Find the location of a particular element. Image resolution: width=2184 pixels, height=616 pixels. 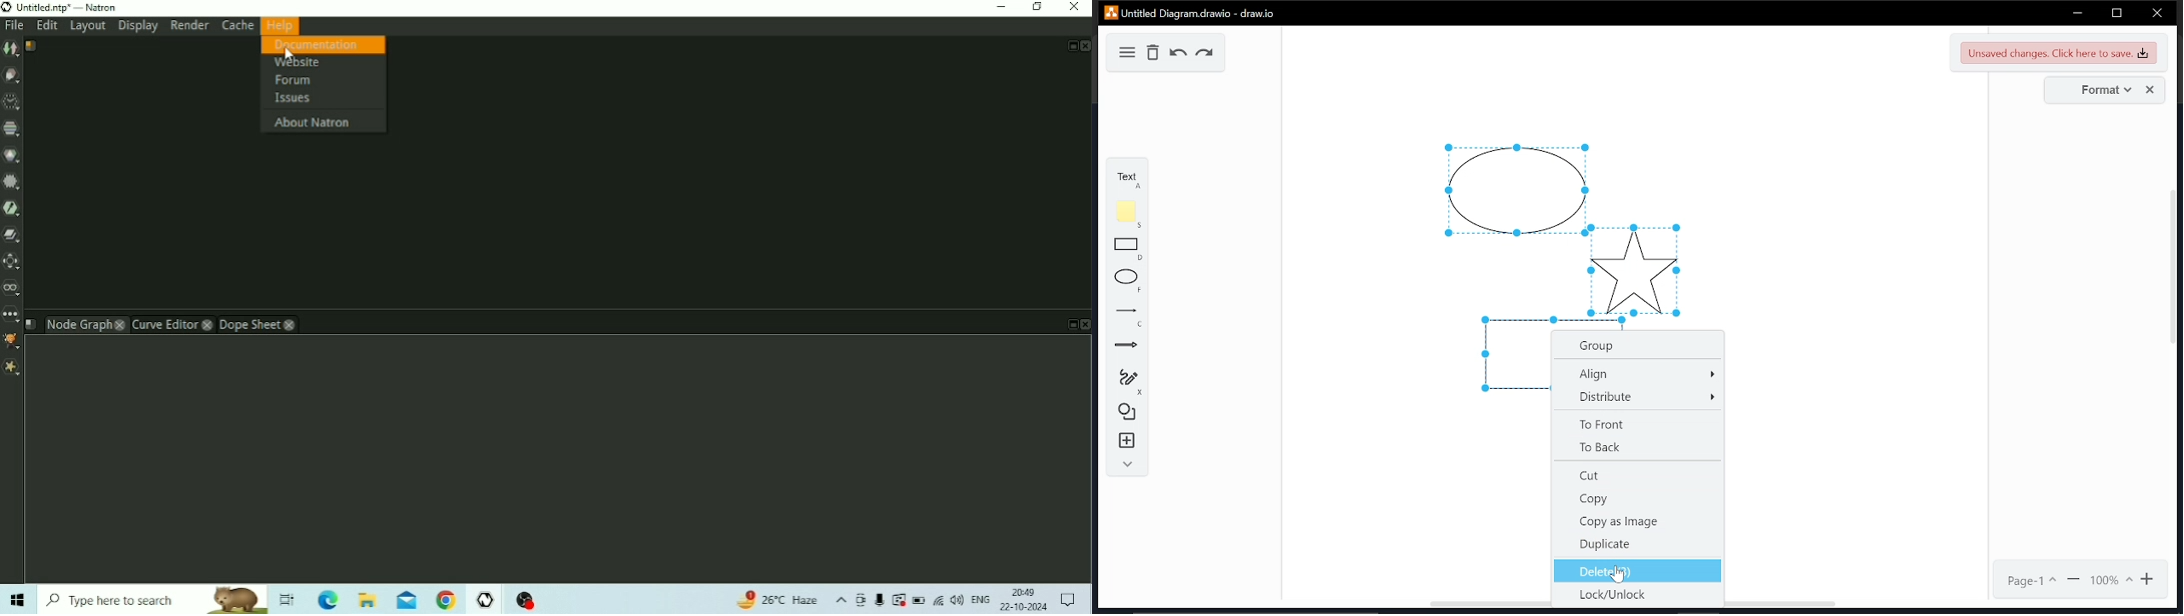

to front is located at coordinates (1637, 422).